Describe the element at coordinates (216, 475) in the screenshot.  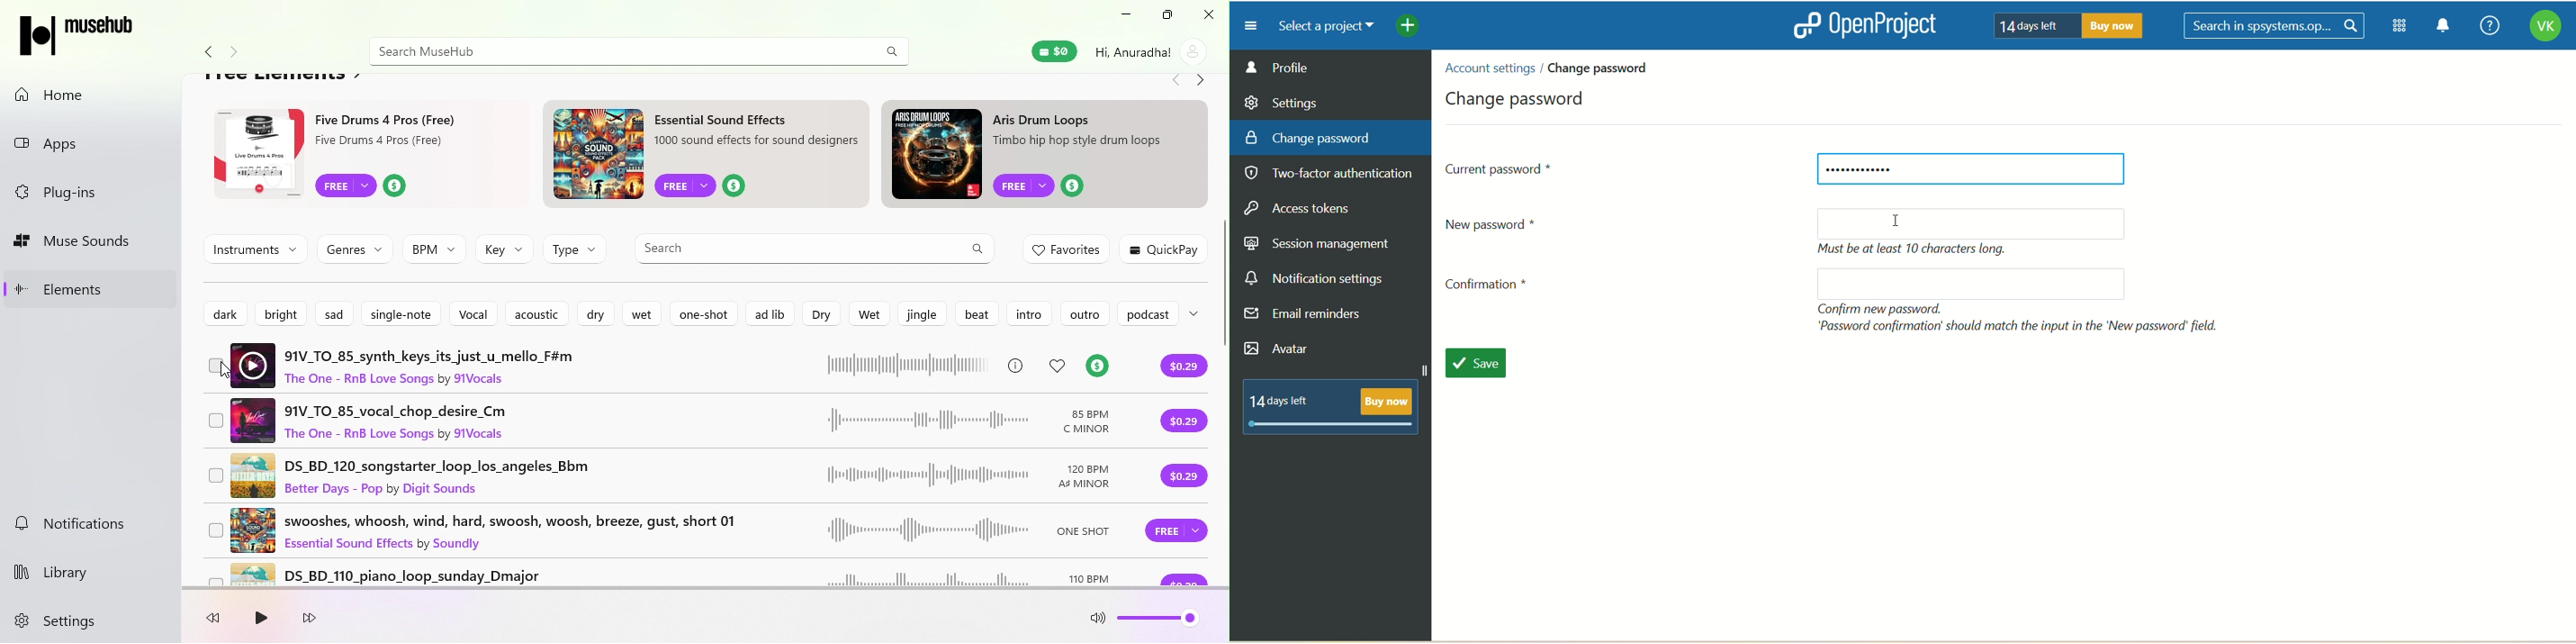
I see `Select musi` at that location.